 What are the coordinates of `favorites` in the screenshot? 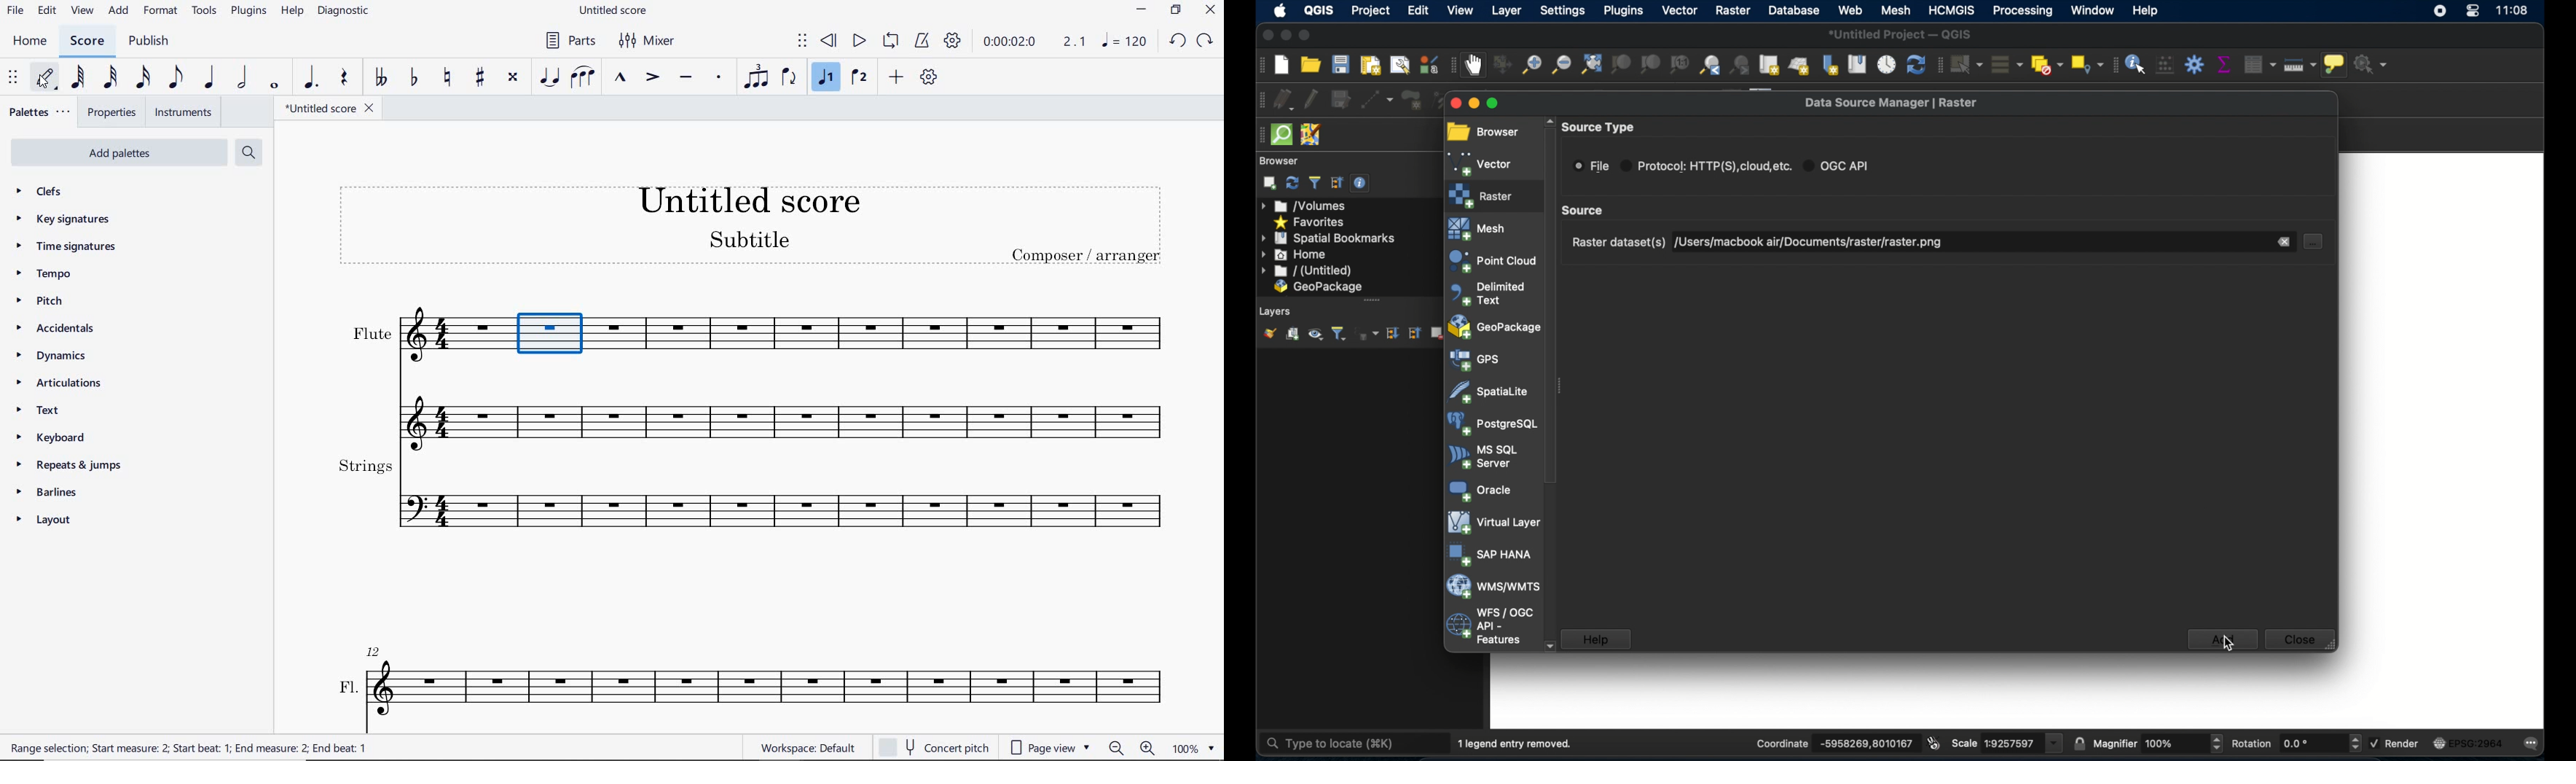 It's located at (1311, 221).